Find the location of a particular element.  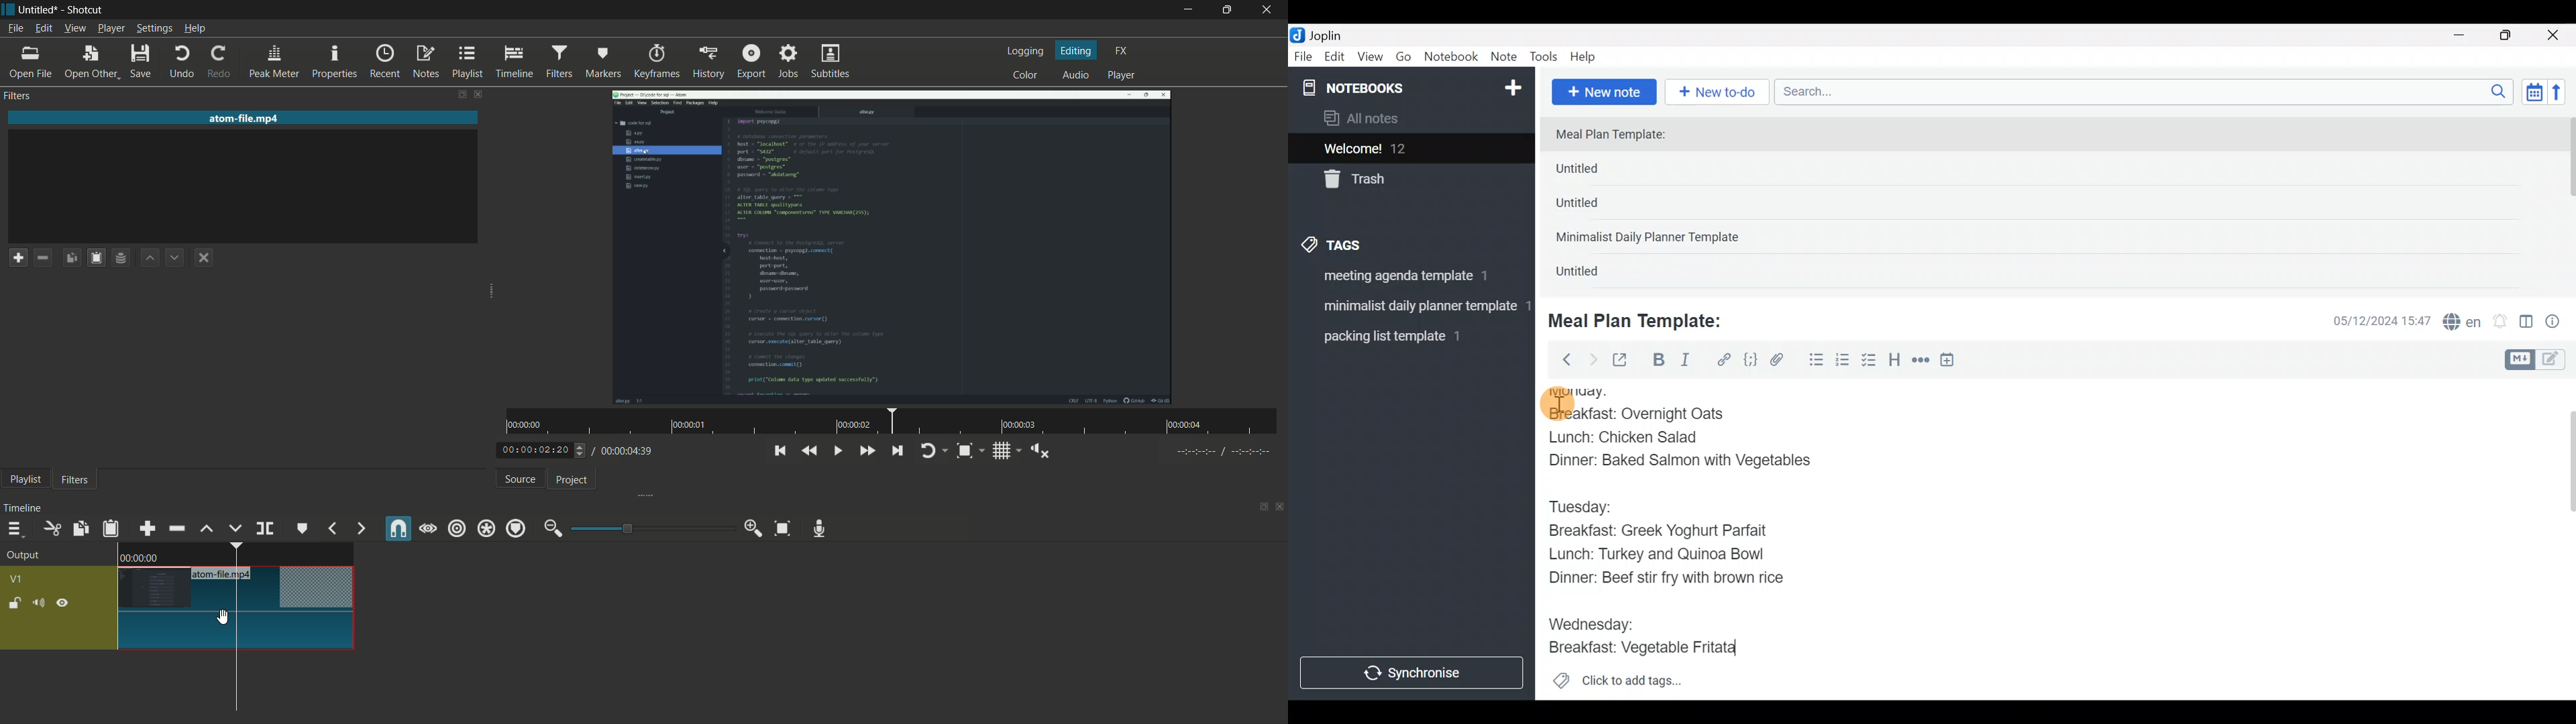

New note is located at coordinates (1603, 90).